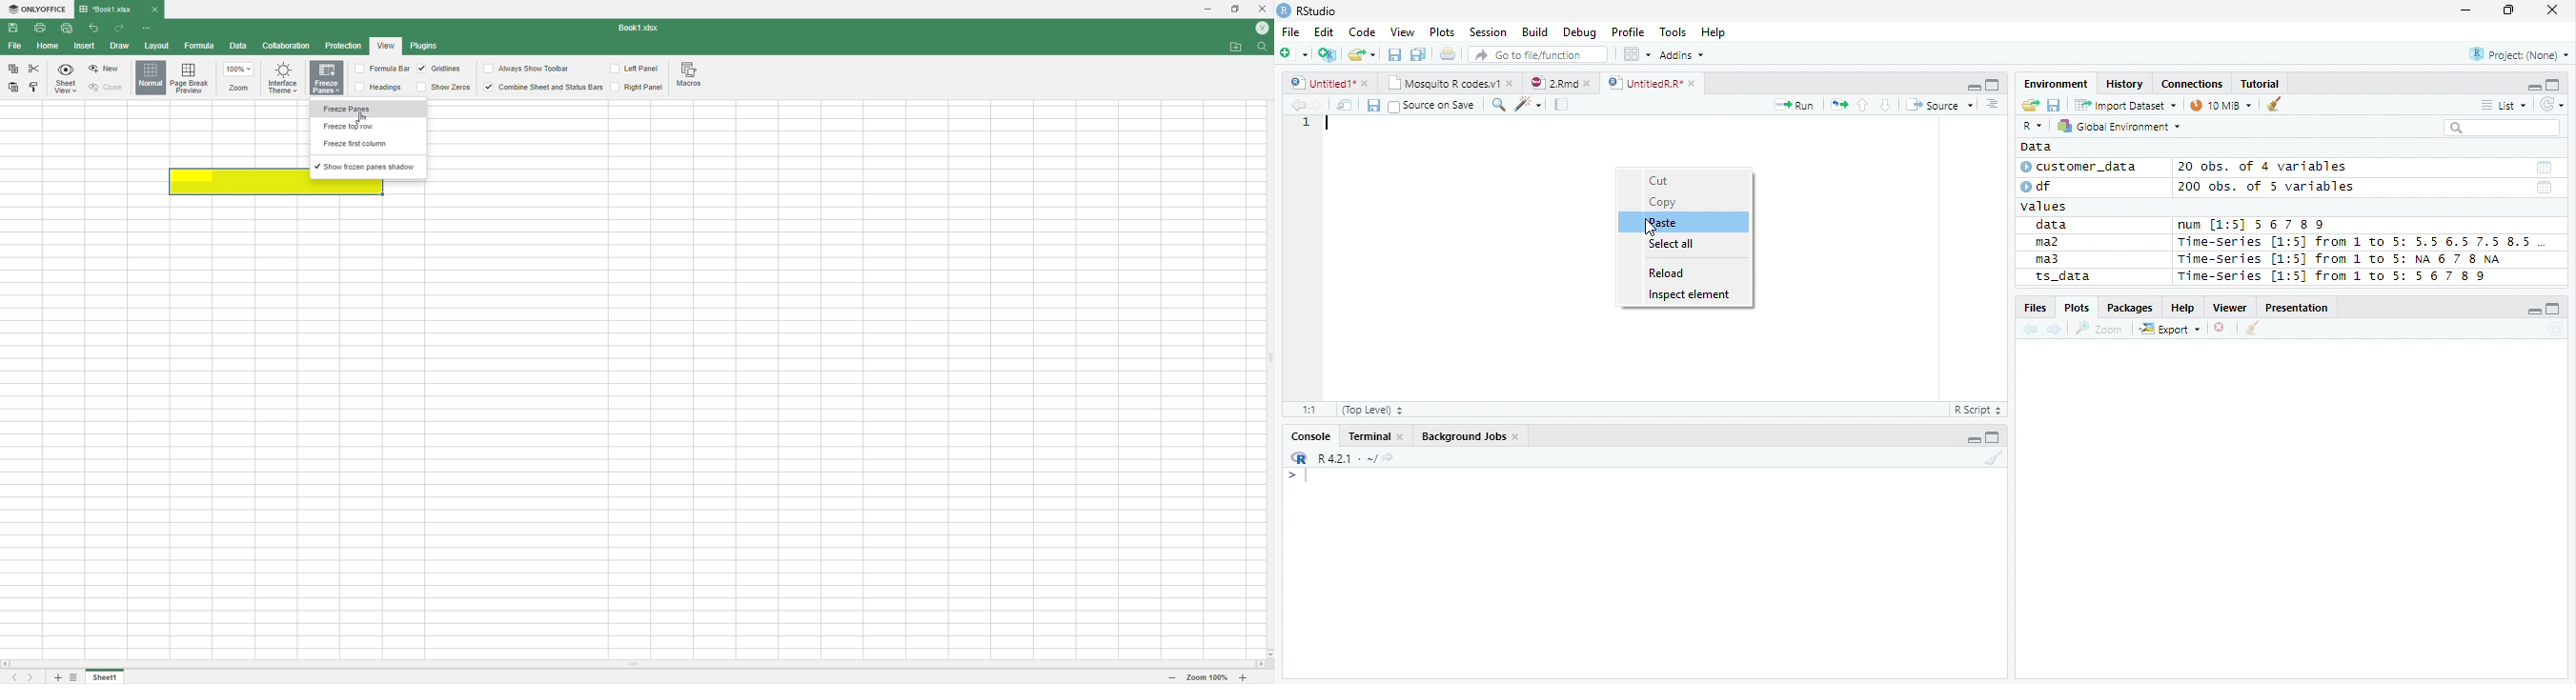 The image size is (2576, 700). Describe the element at coordinates (1259, 28) in the screenshot. I see `Account name` at that location.